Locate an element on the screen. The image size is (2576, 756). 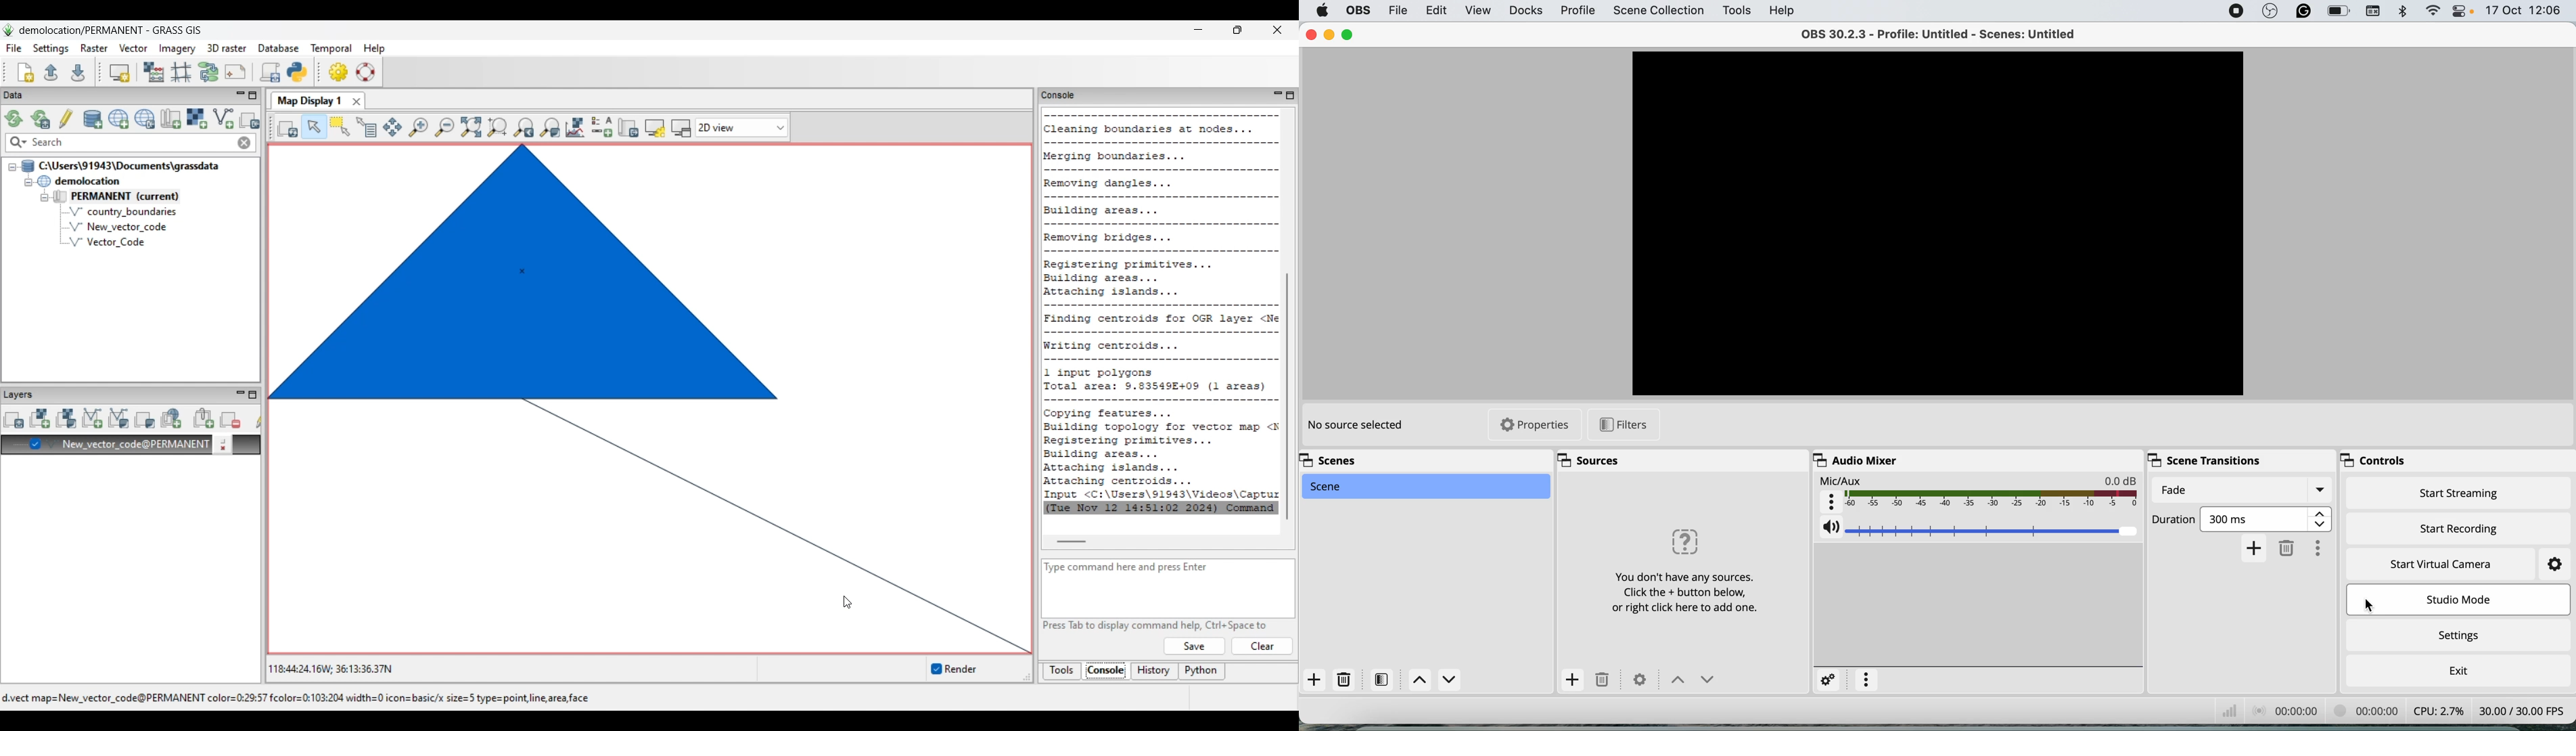
close is located at coordinates (1311, 35).